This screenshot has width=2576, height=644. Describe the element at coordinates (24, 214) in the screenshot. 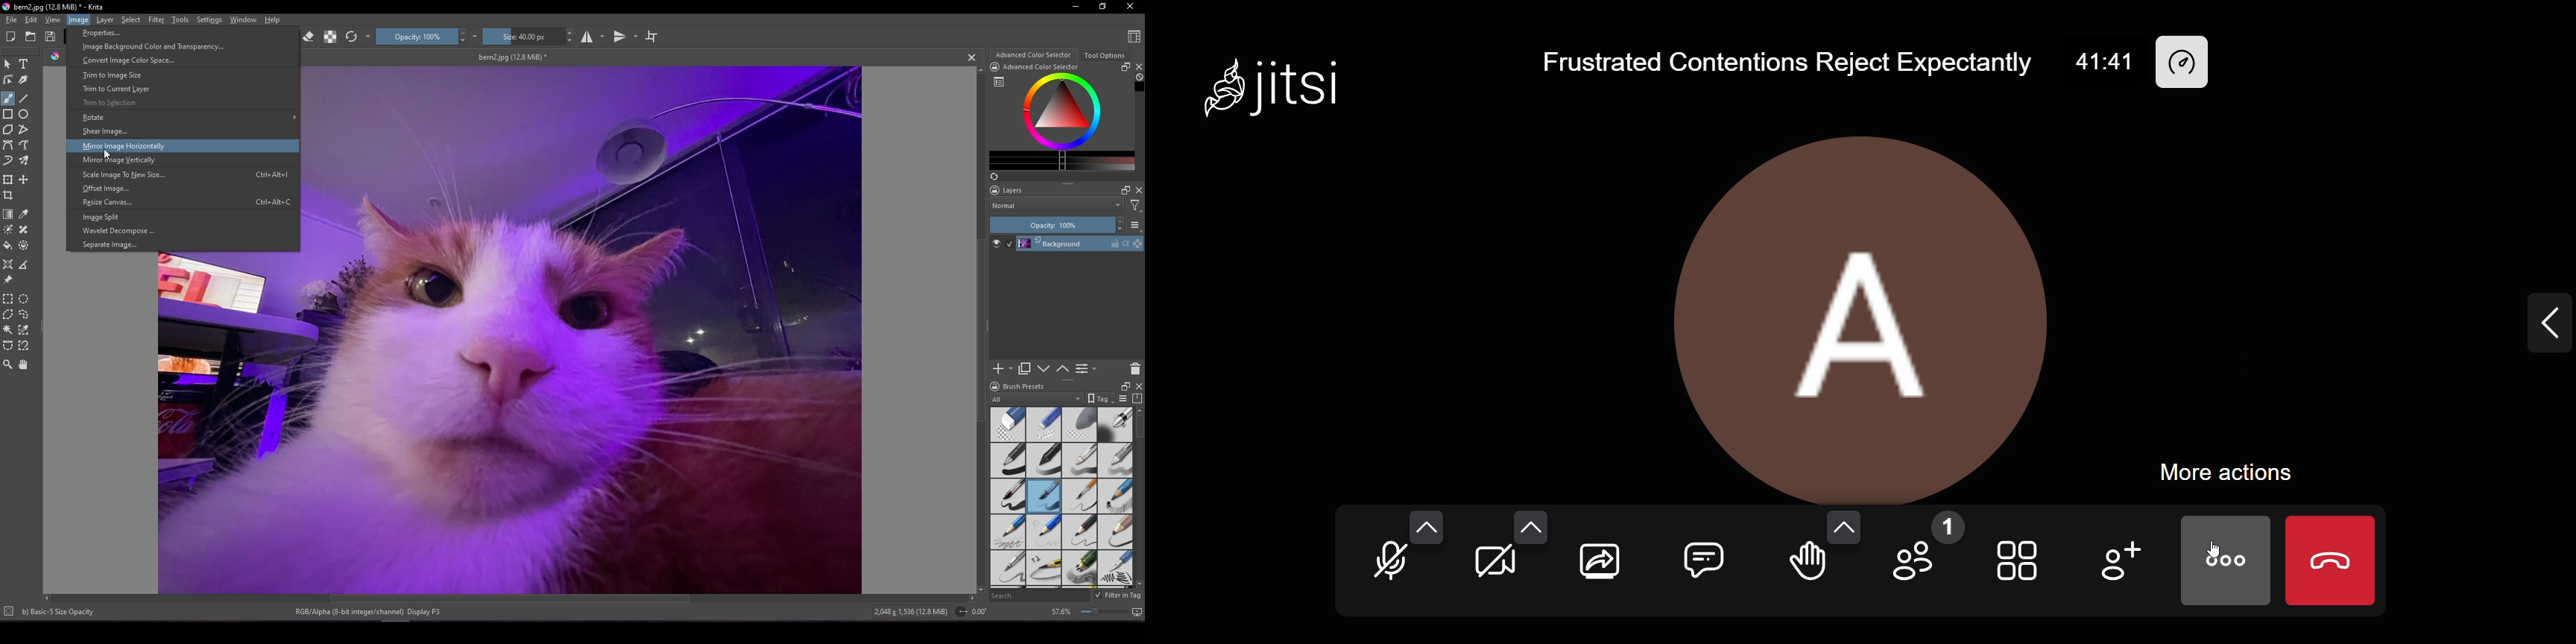

I see `Sample a color from image or current layer` at that location.